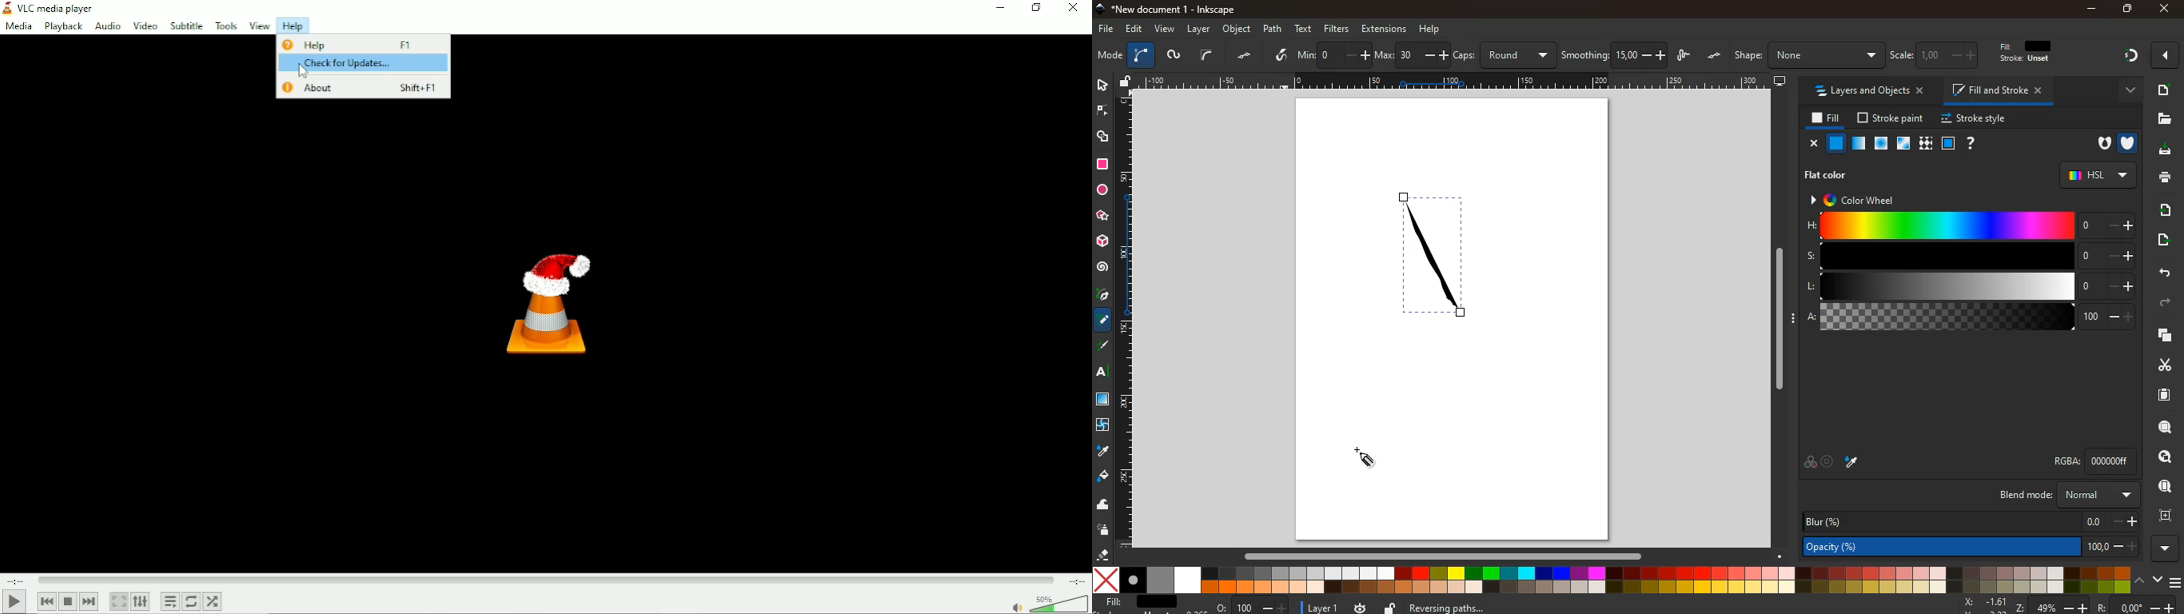 The width and height of the screenshot is (2184, 616). I want to click on o, so click(1252, 607).